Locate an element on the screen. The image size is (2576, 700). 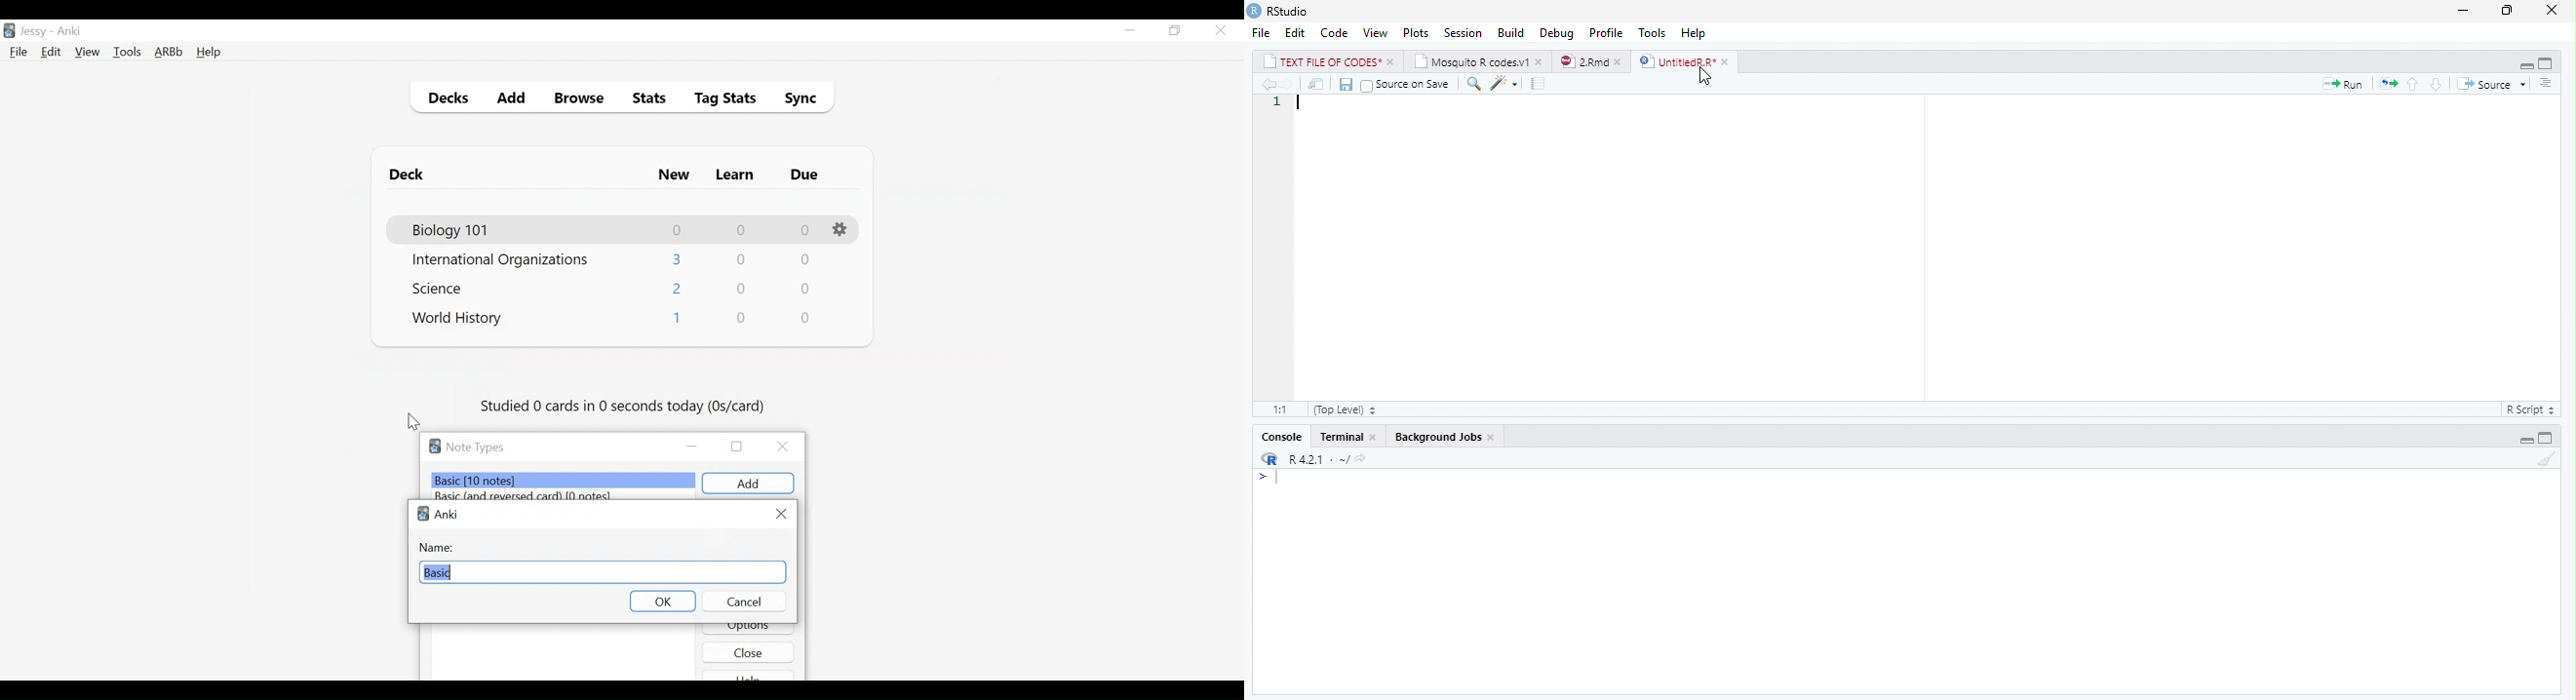
Software name is located at coordinates (447, 514).